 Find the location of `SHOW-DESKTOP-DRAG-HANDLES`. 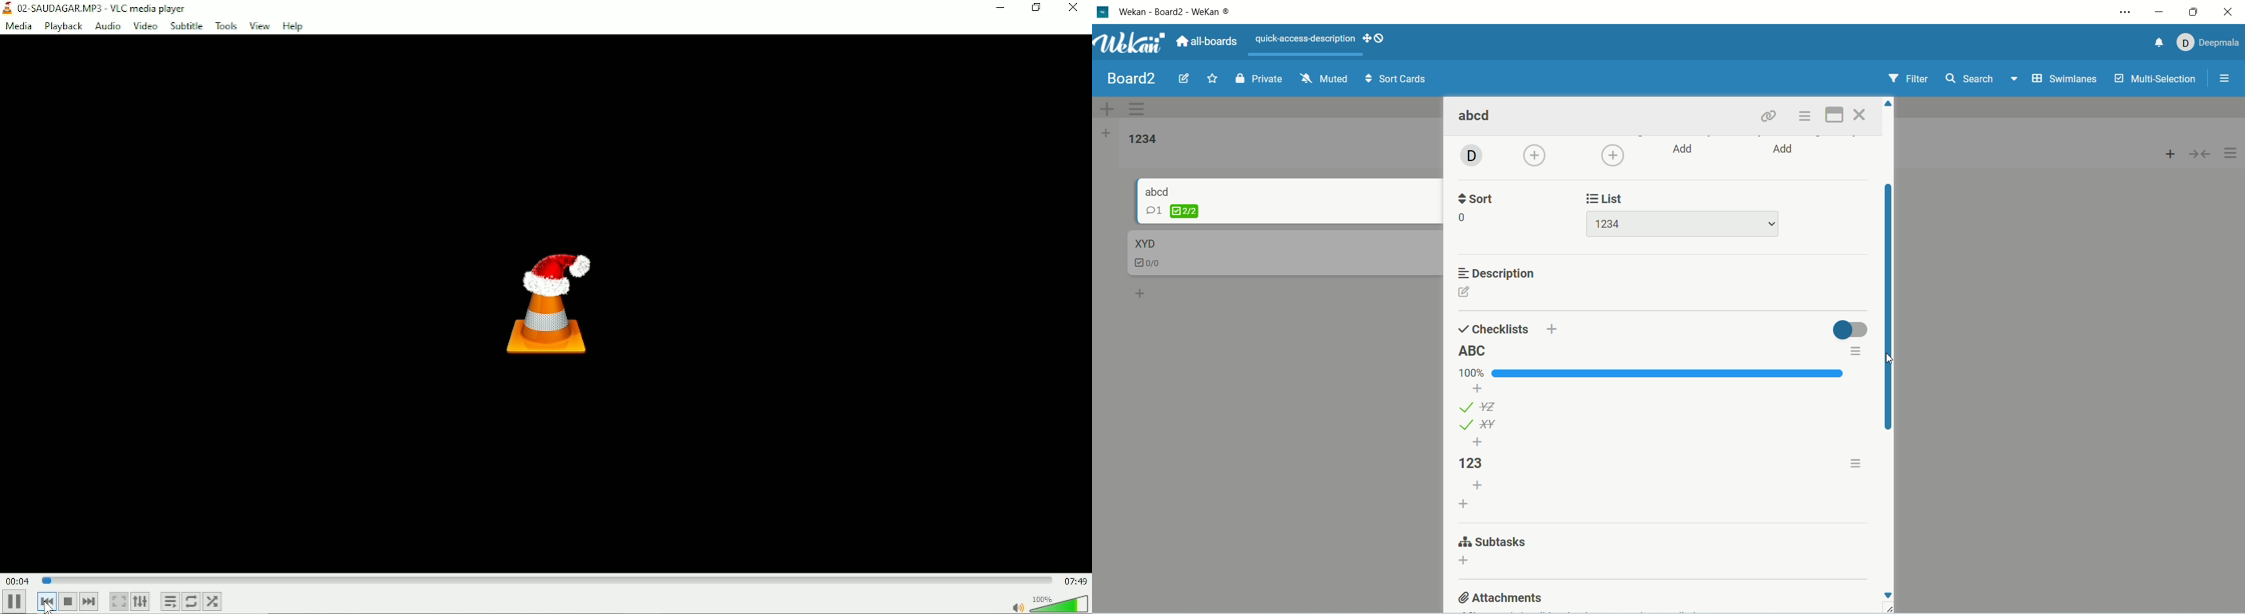

SHOW-DESKTOP-DRAG-HANDLES is located at coordinates (1374, 38).